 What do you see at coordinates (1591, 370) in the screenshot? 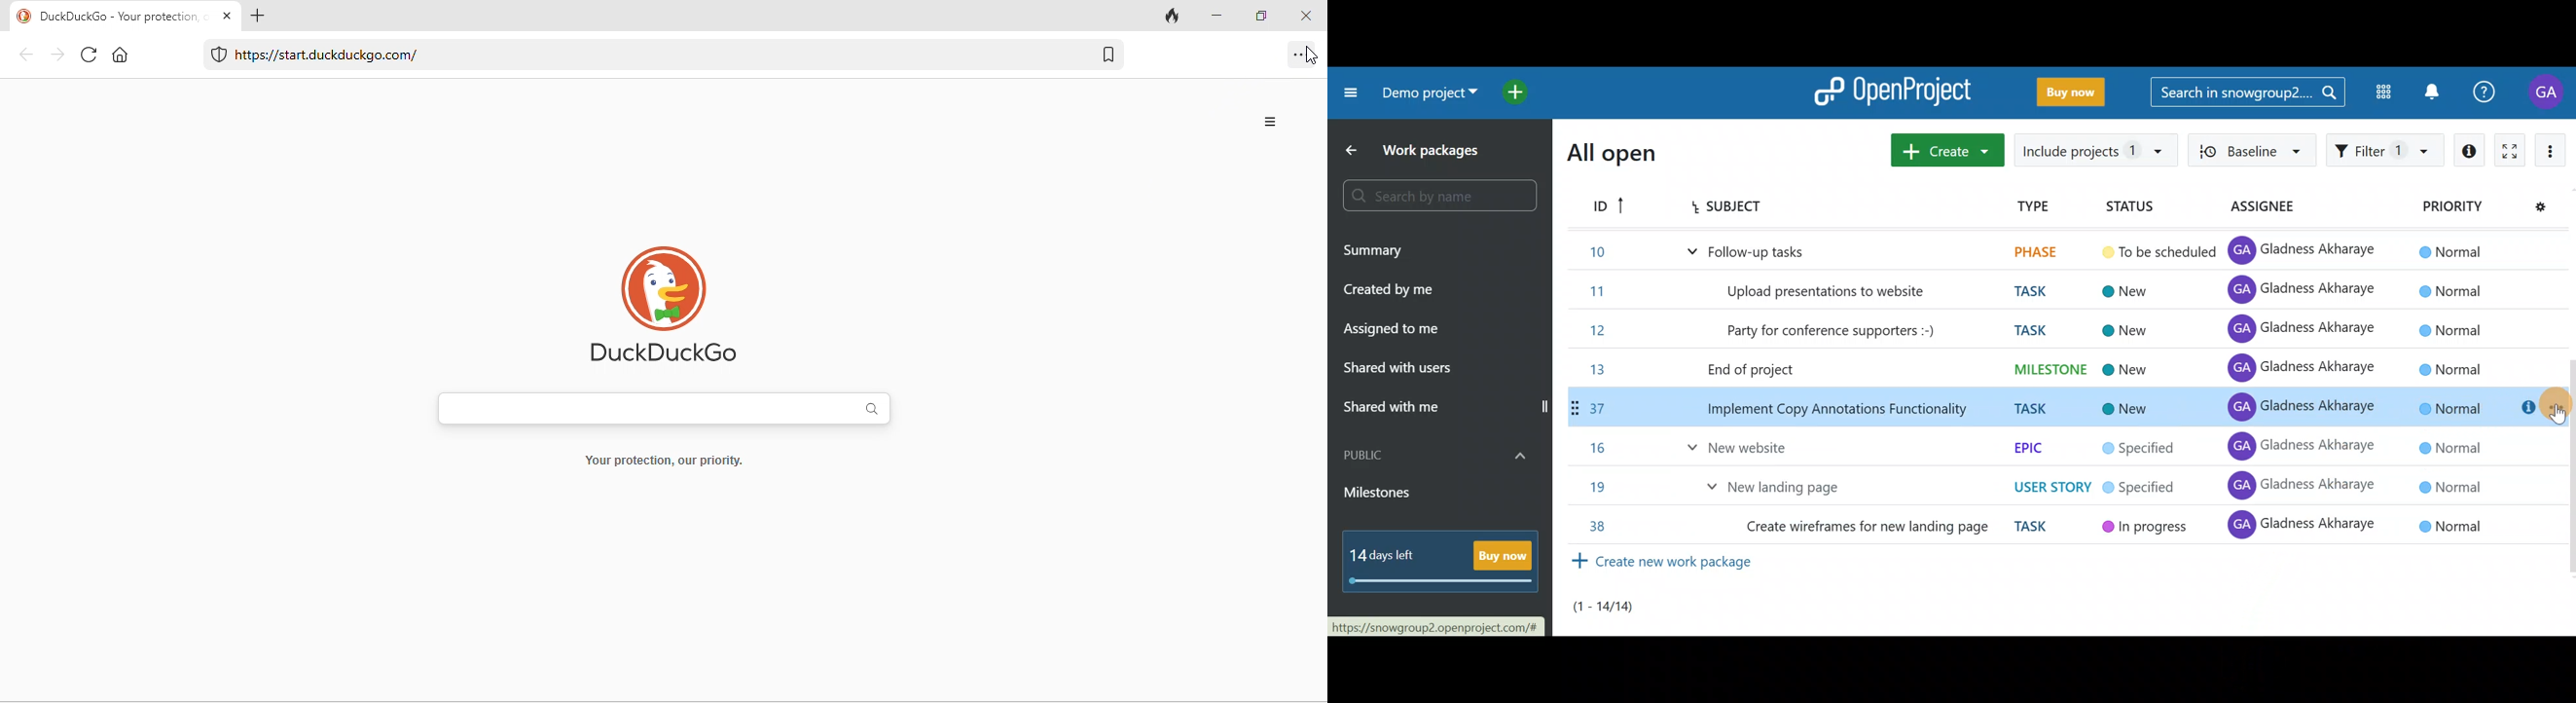
I see `13` at bounding box center [1591, 370].